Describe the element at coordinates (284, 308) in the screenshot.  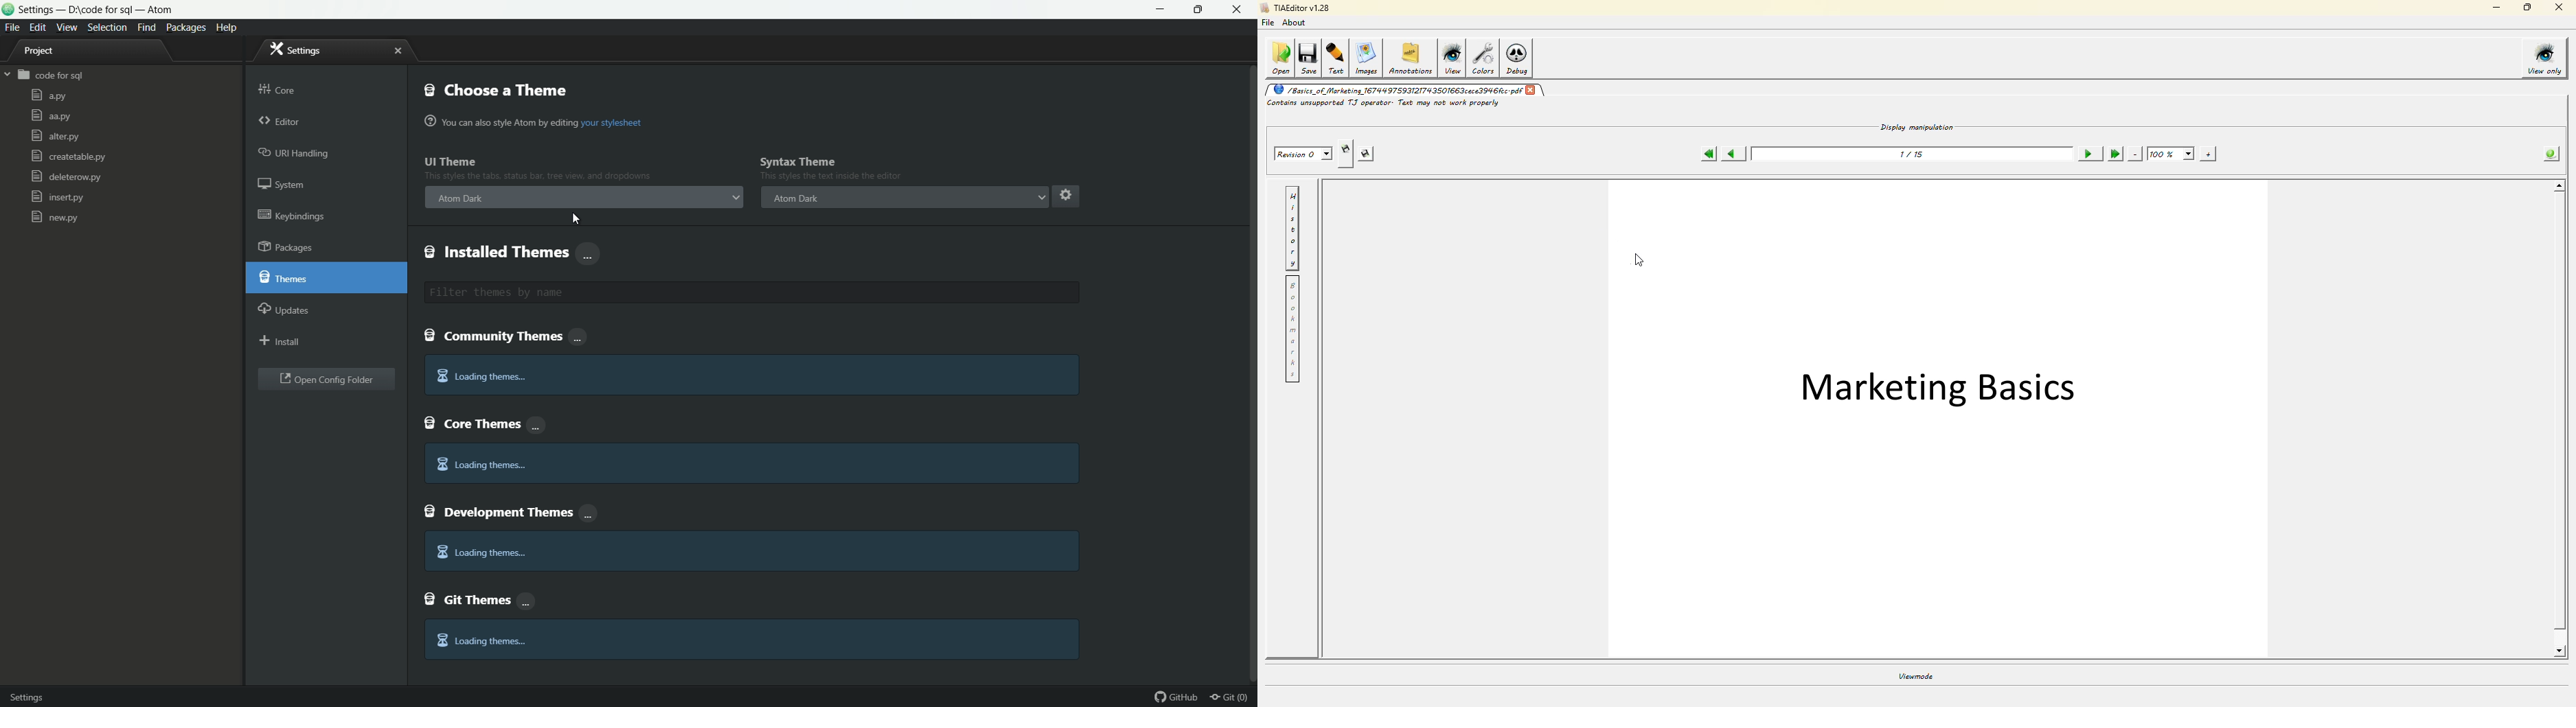
I see `updates` at that location.